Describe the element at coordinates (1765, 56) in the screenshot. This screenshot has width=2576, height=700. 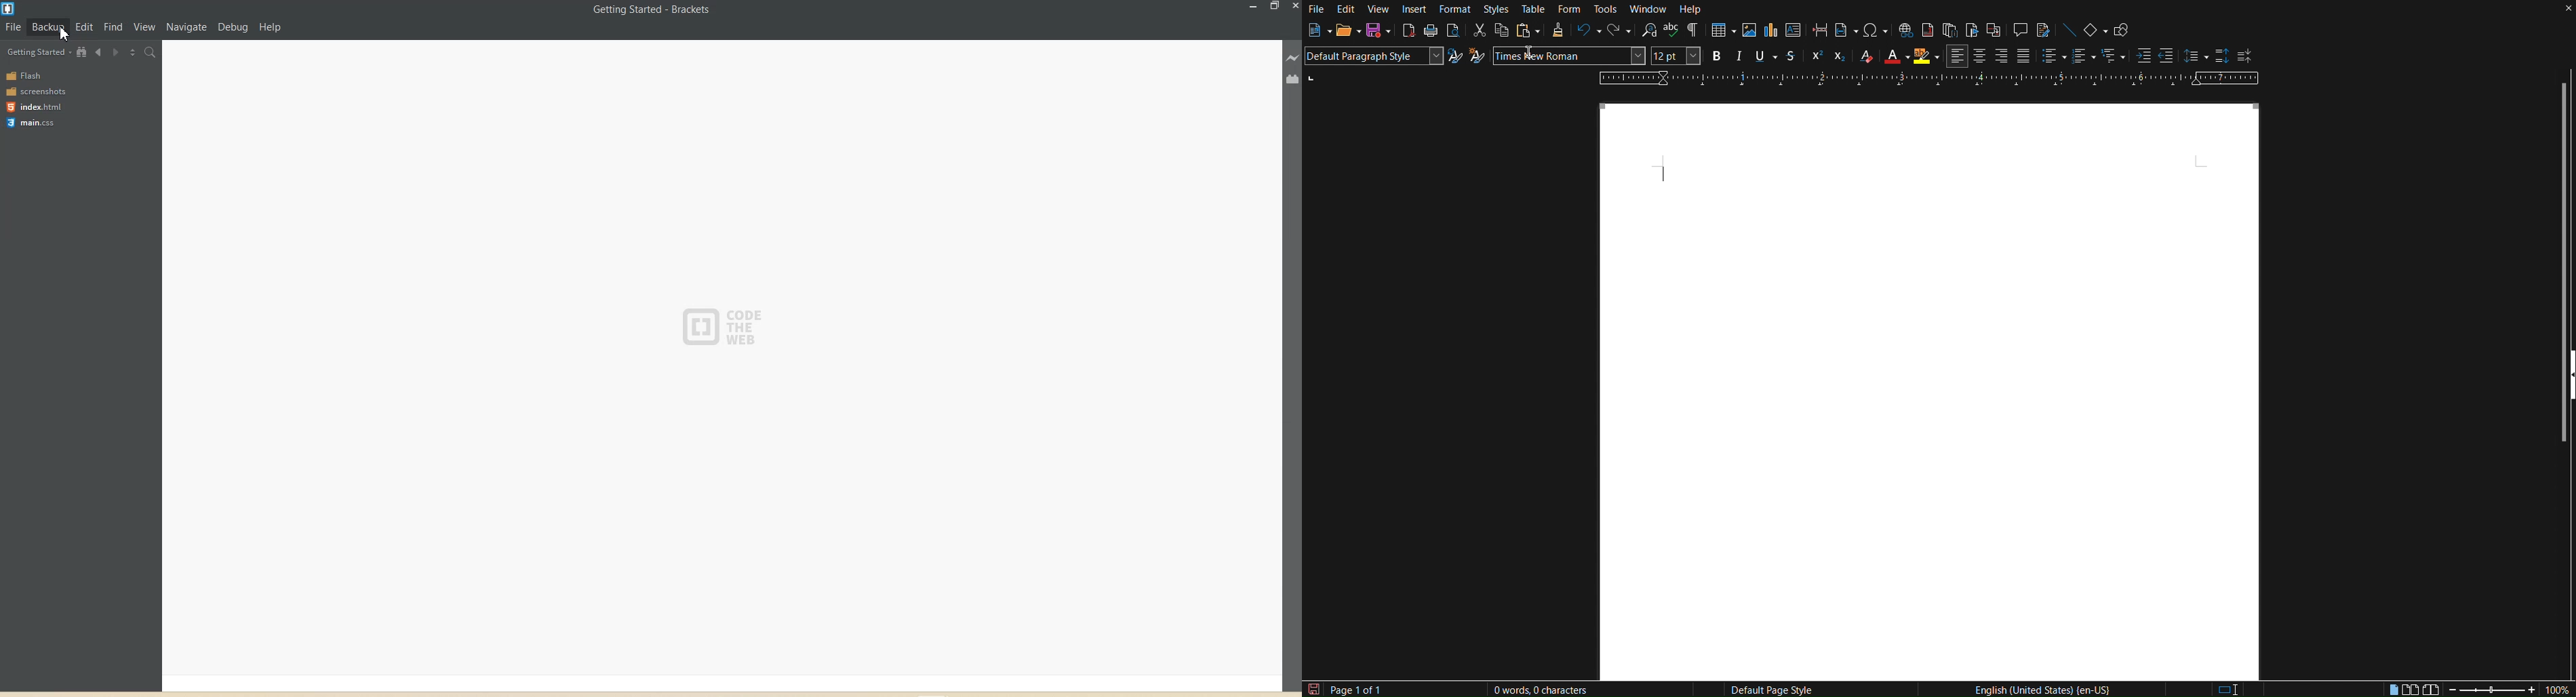
I see `Underline` at that location.